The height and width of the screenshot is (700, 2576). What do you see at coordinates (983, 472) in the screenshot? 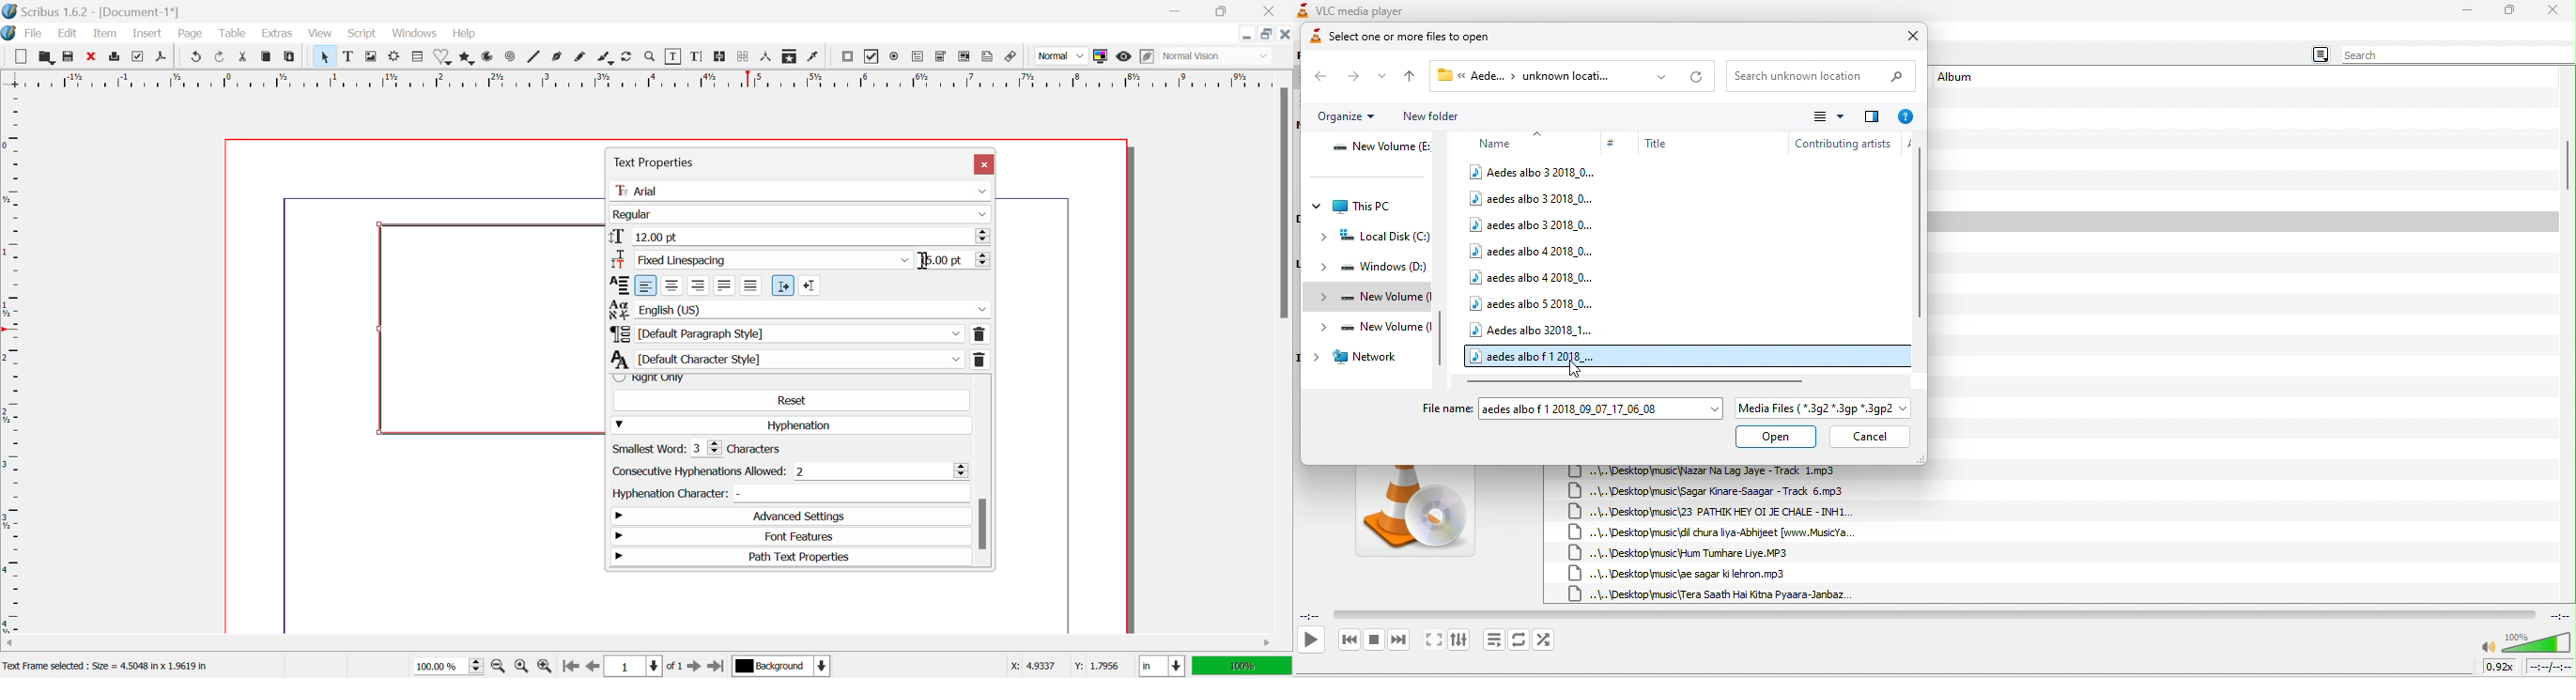
I see `Scroll Bar` at bounding box center [983, 472].